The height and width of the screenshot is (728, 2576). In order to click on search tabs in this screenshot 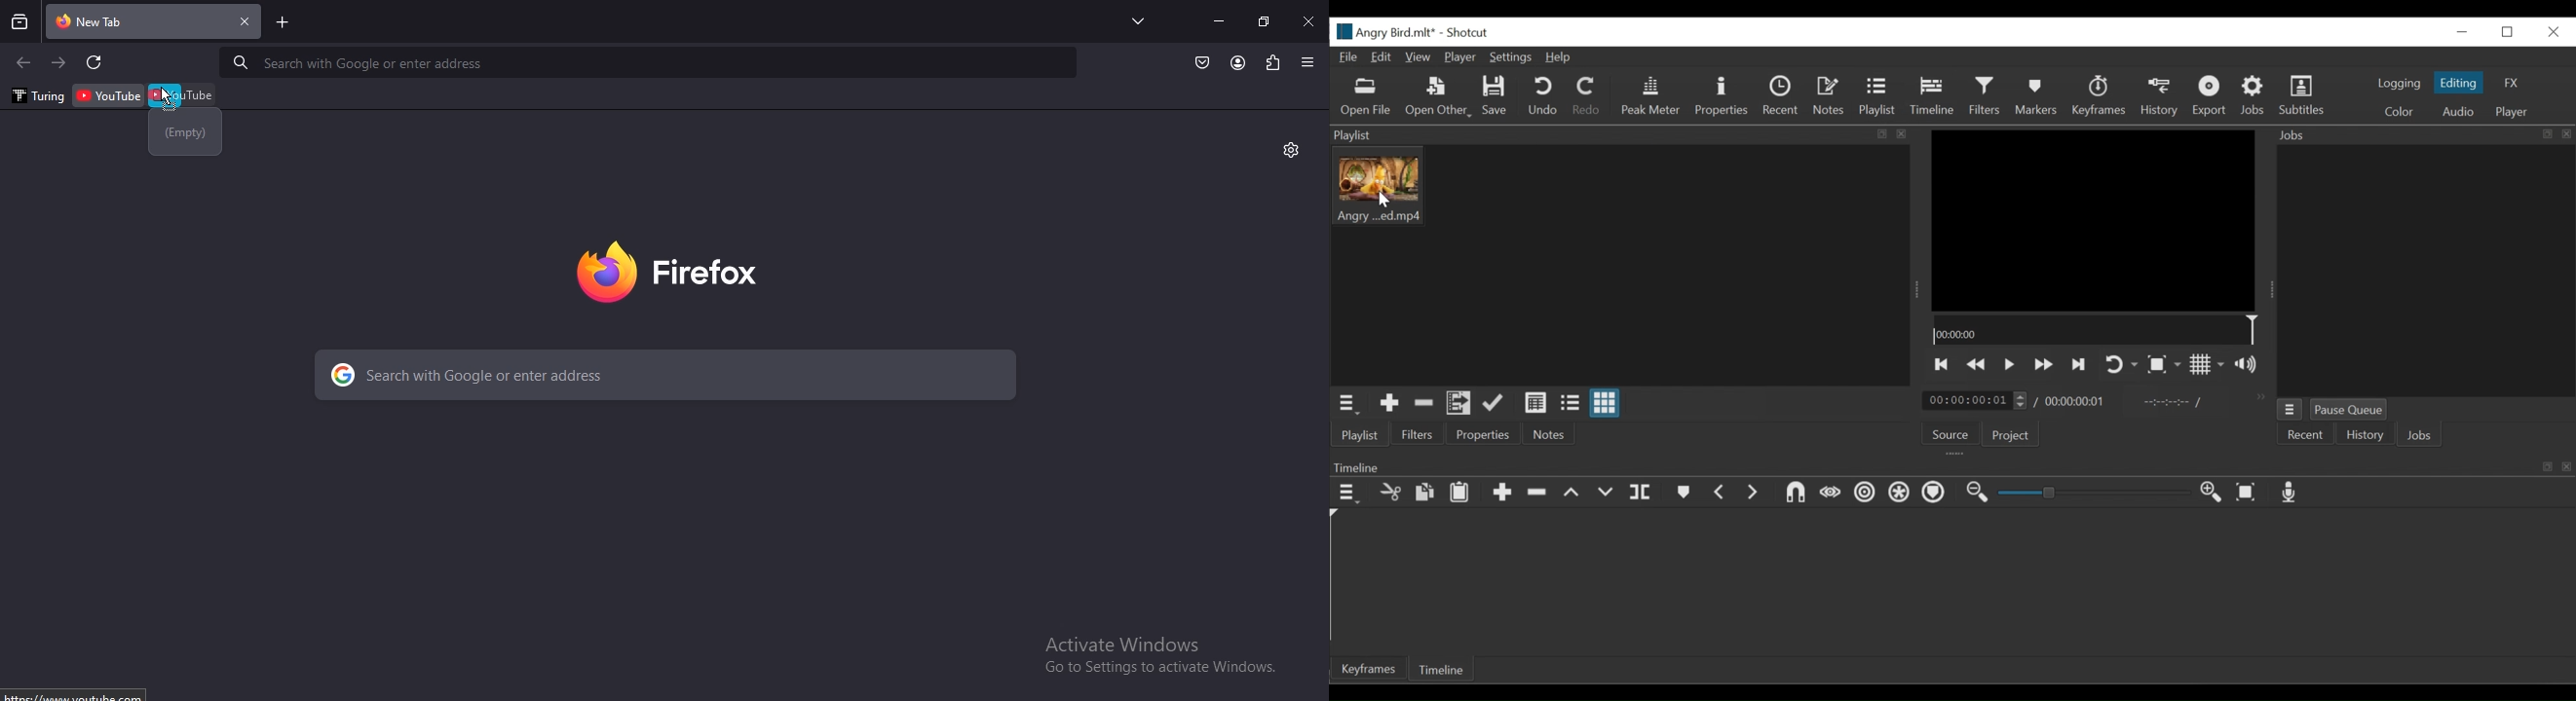, I will do `click(1140, 20)`.